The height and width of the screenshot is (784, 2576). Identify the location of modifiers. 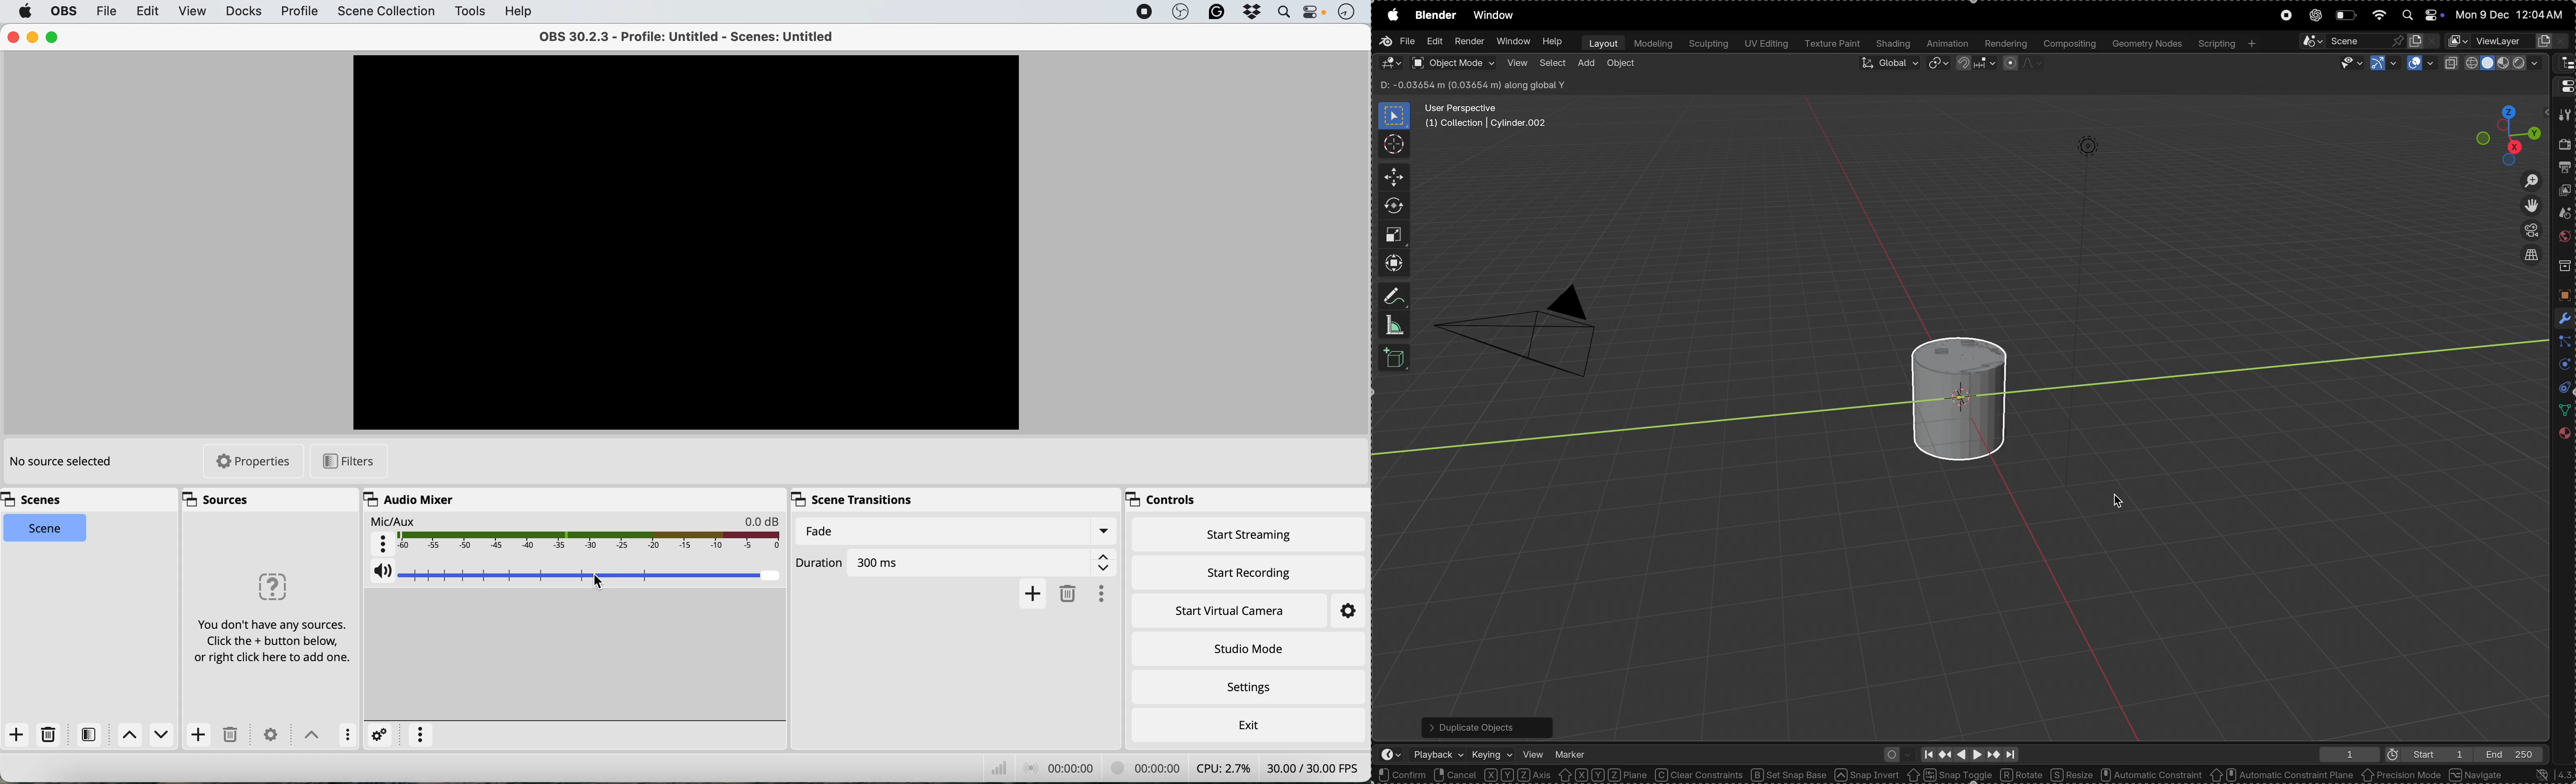
(2563, 317).